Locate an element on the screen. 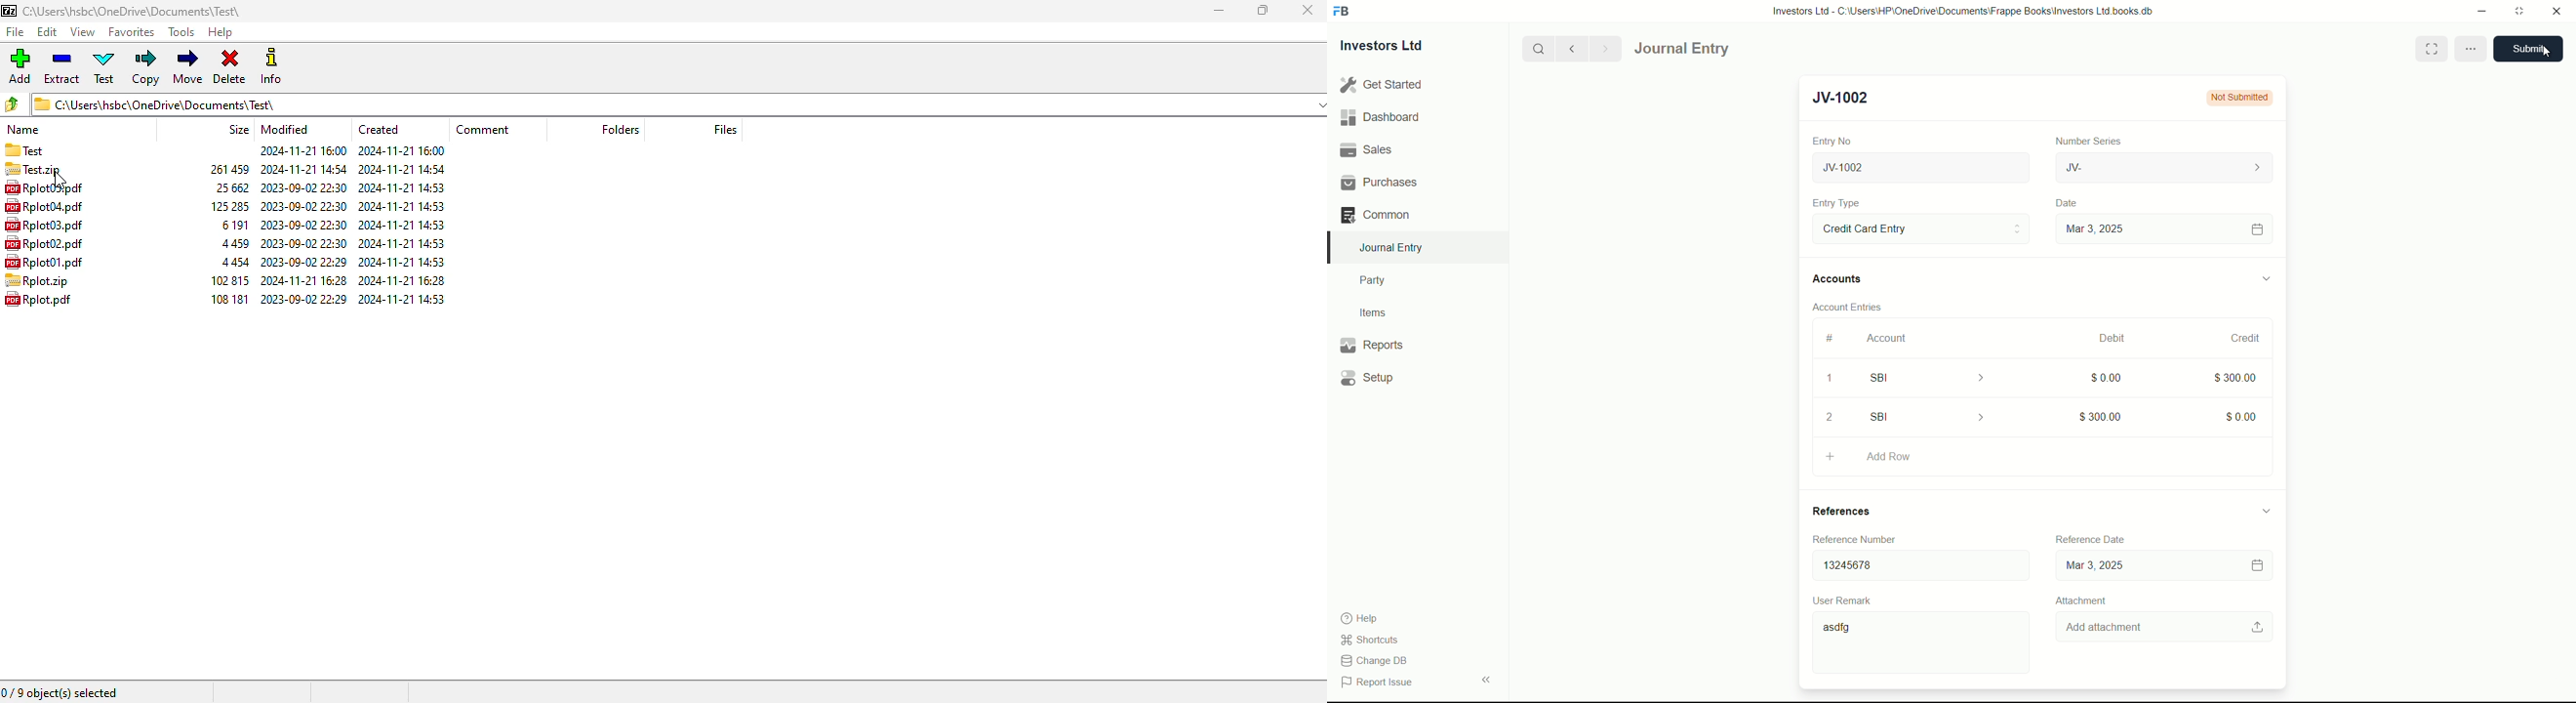  Reference date is located at coordinates (2088, 537).